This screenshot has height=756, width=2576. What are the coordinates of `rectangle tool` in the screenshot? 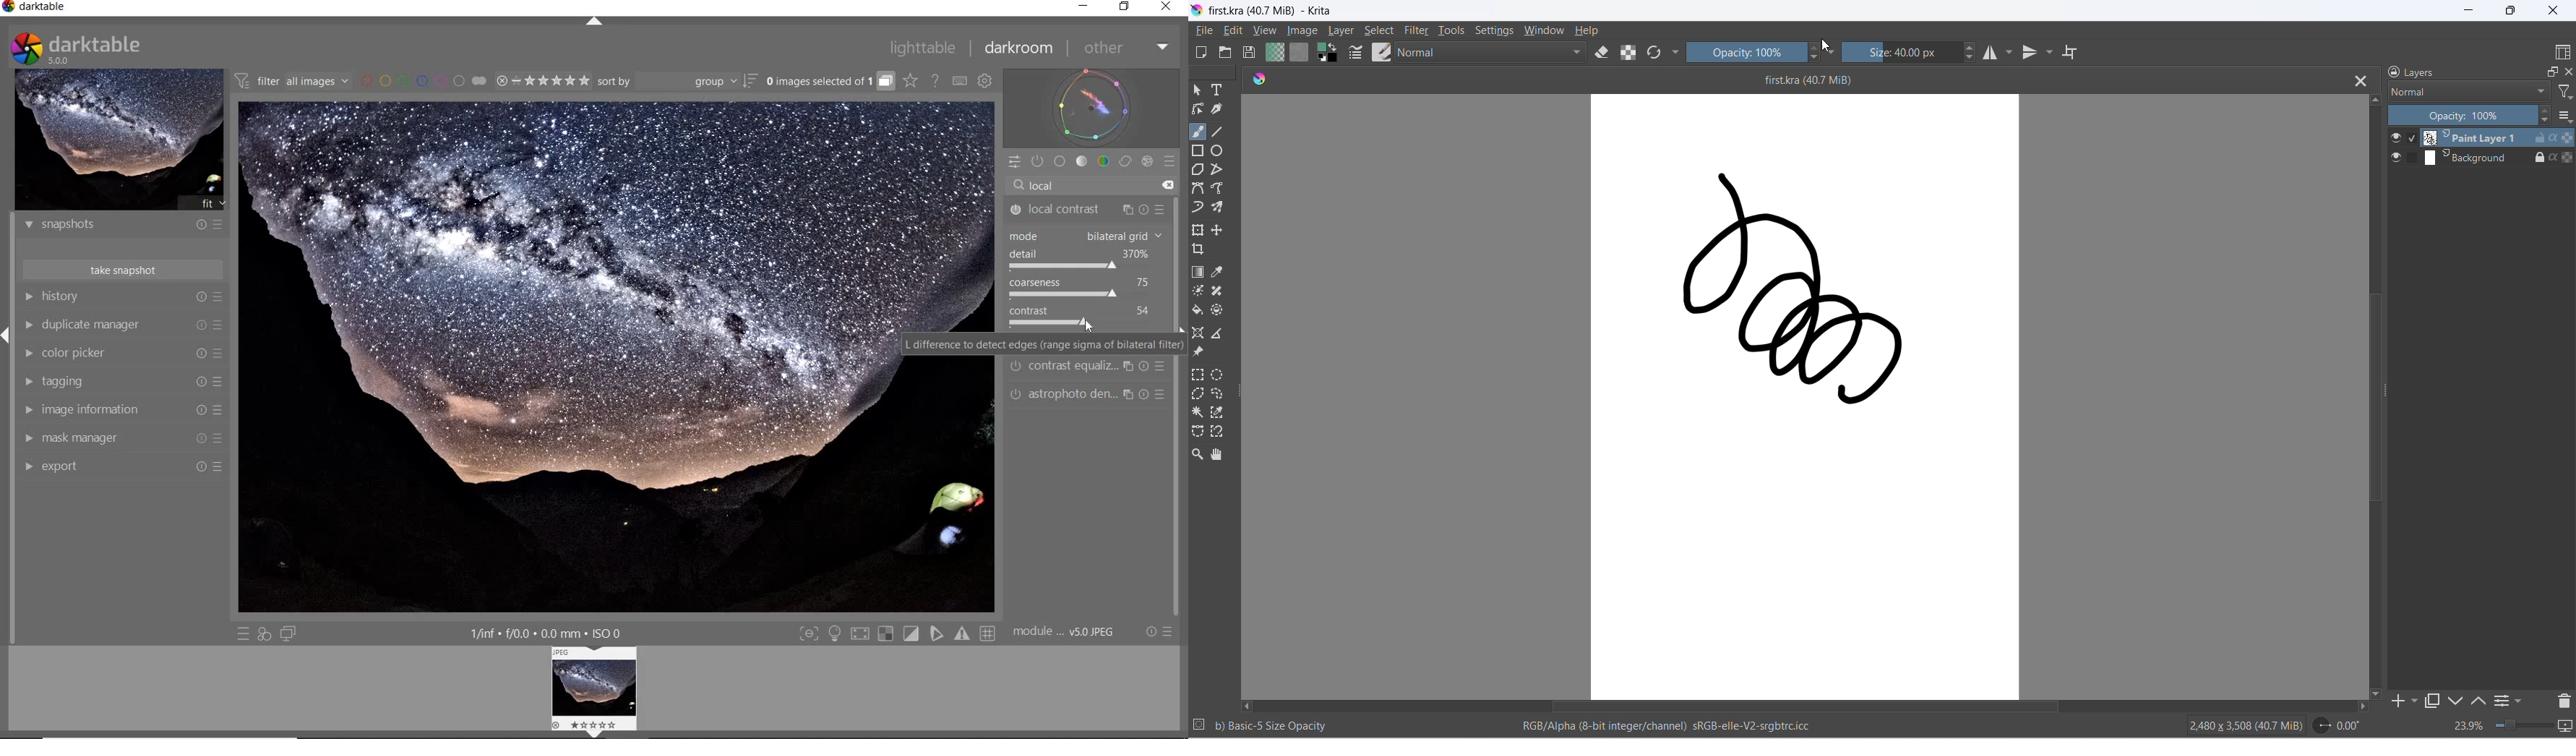 It's located at (1198, 150).